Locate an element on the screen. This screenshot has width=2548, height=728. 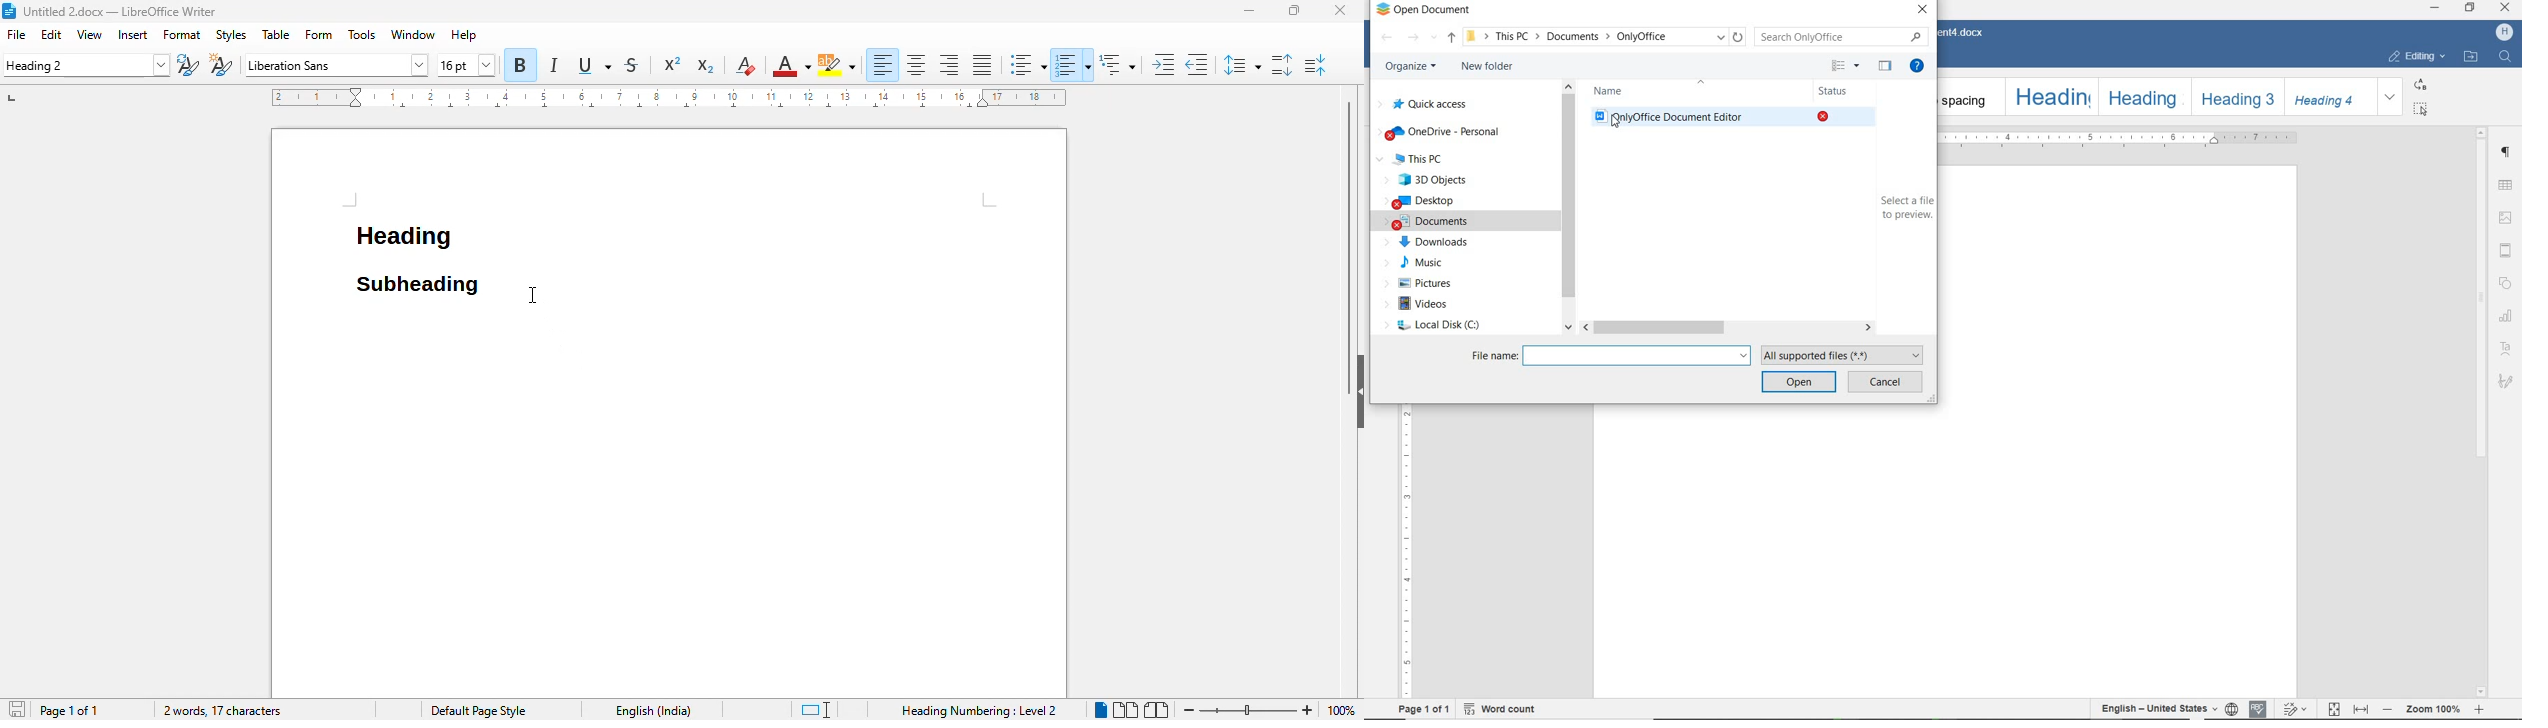
local disc (c) is located at coordinates (1430, 327).